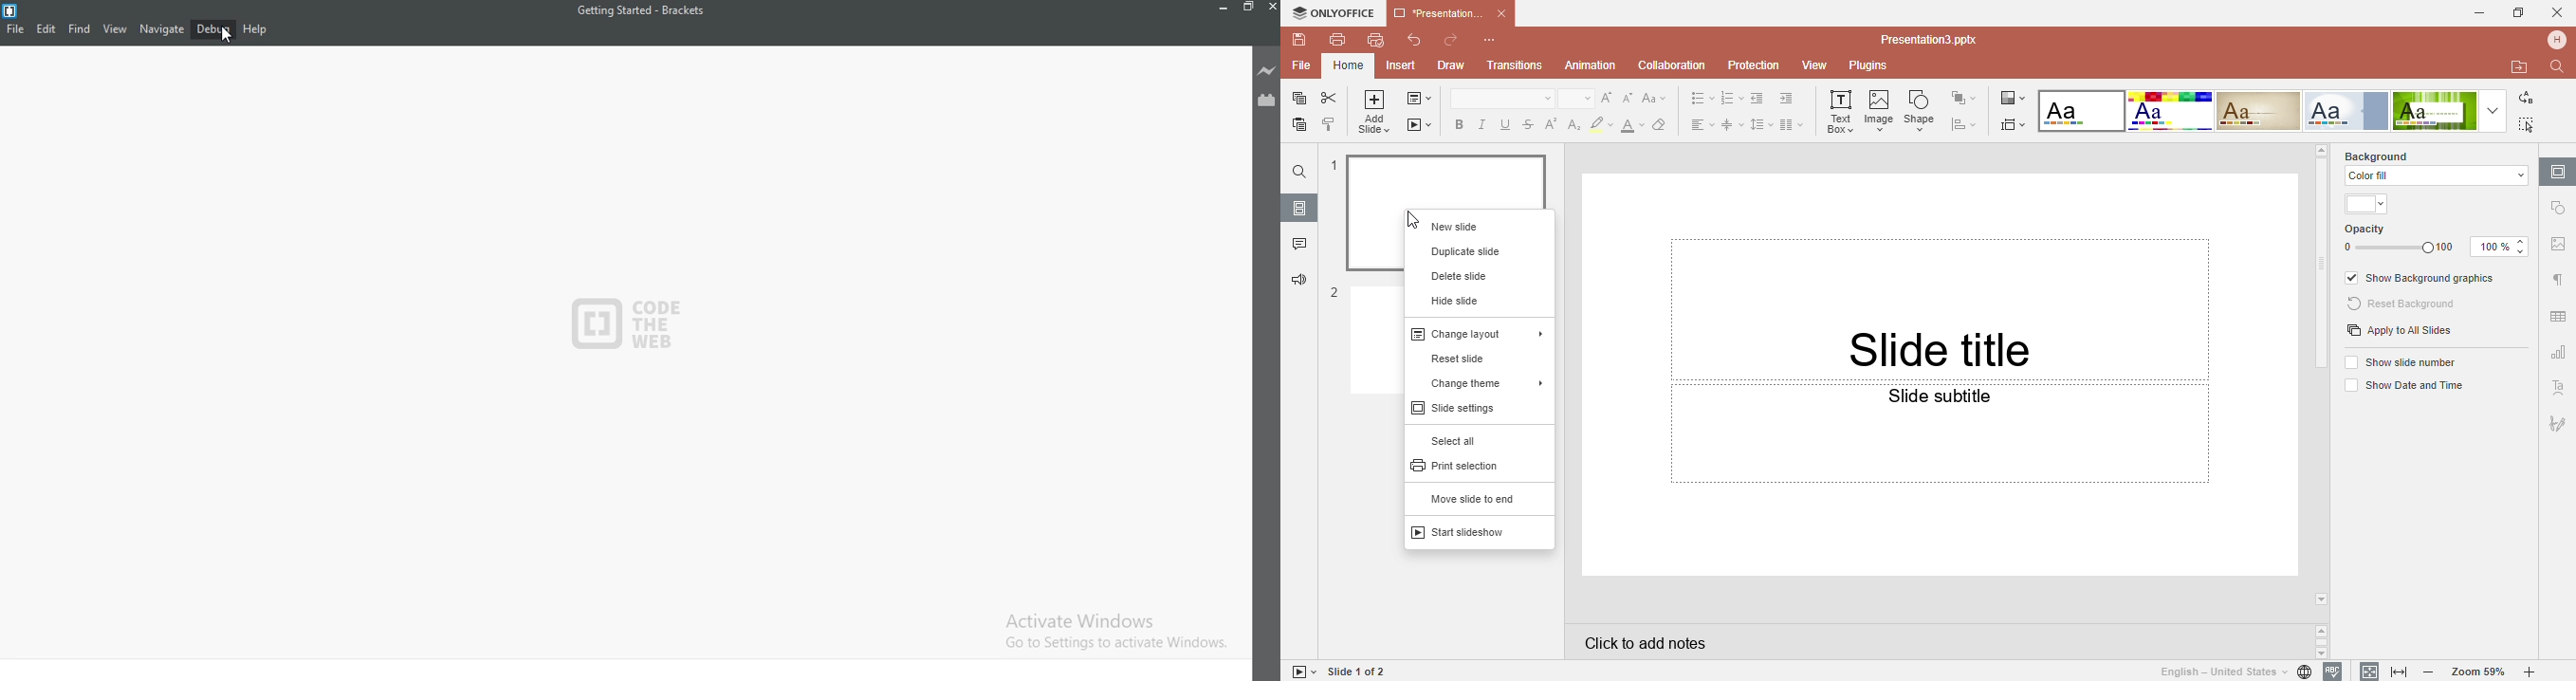  What do you see at coordinates (2323, 599) in the screenshot?
I see `arrow down` at bounding box center [2323, 599].